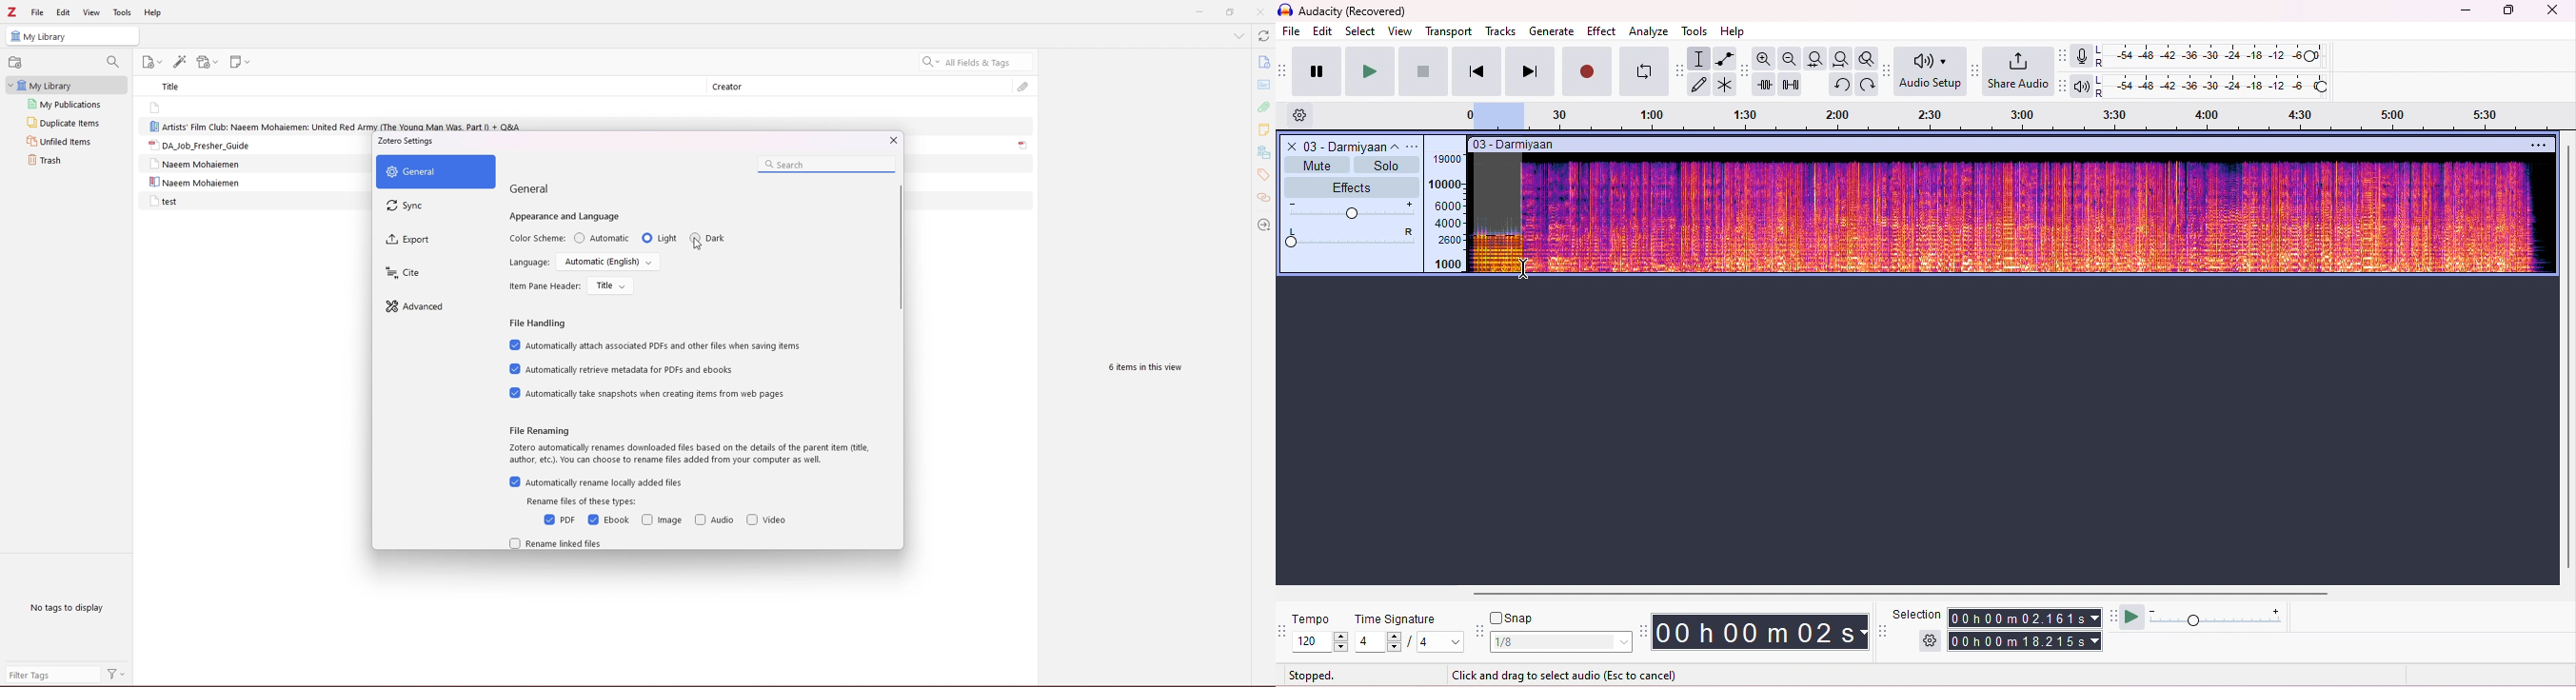  I want to click on cite, so click(434, 274).